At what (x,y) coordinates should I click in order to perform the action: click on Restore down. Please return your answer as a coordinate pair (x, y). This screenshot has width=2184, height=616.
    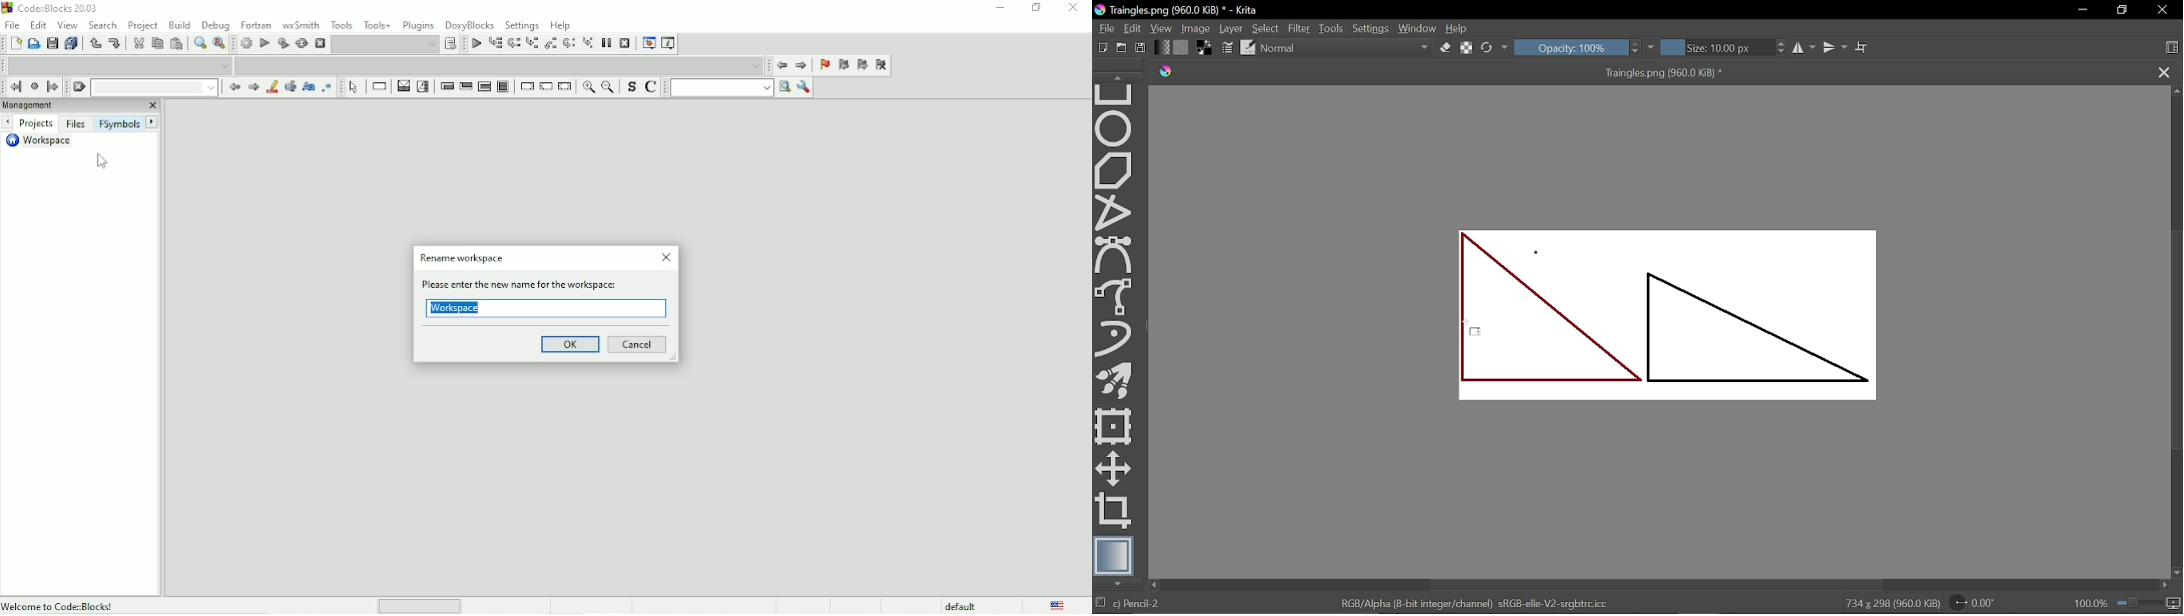
    Looking at the image, I should click on (1035, 8).